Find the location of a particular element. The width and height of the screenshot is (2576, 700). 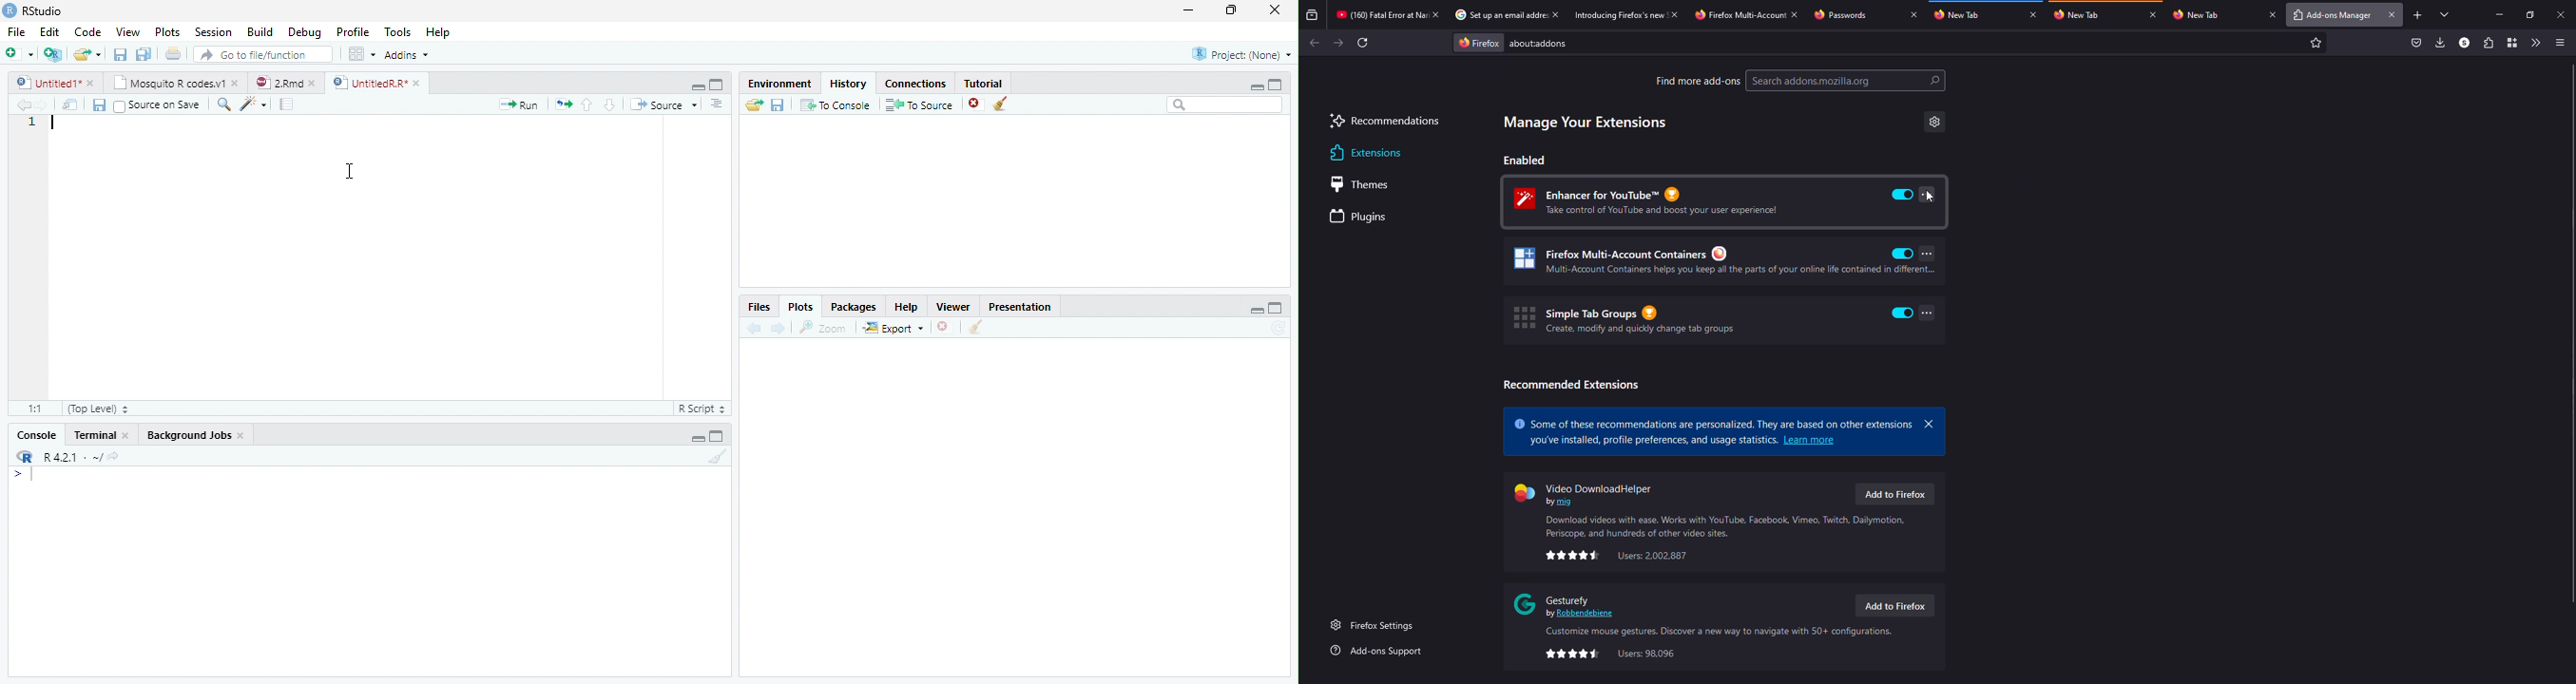

more is located at coordinates (1927, 194).